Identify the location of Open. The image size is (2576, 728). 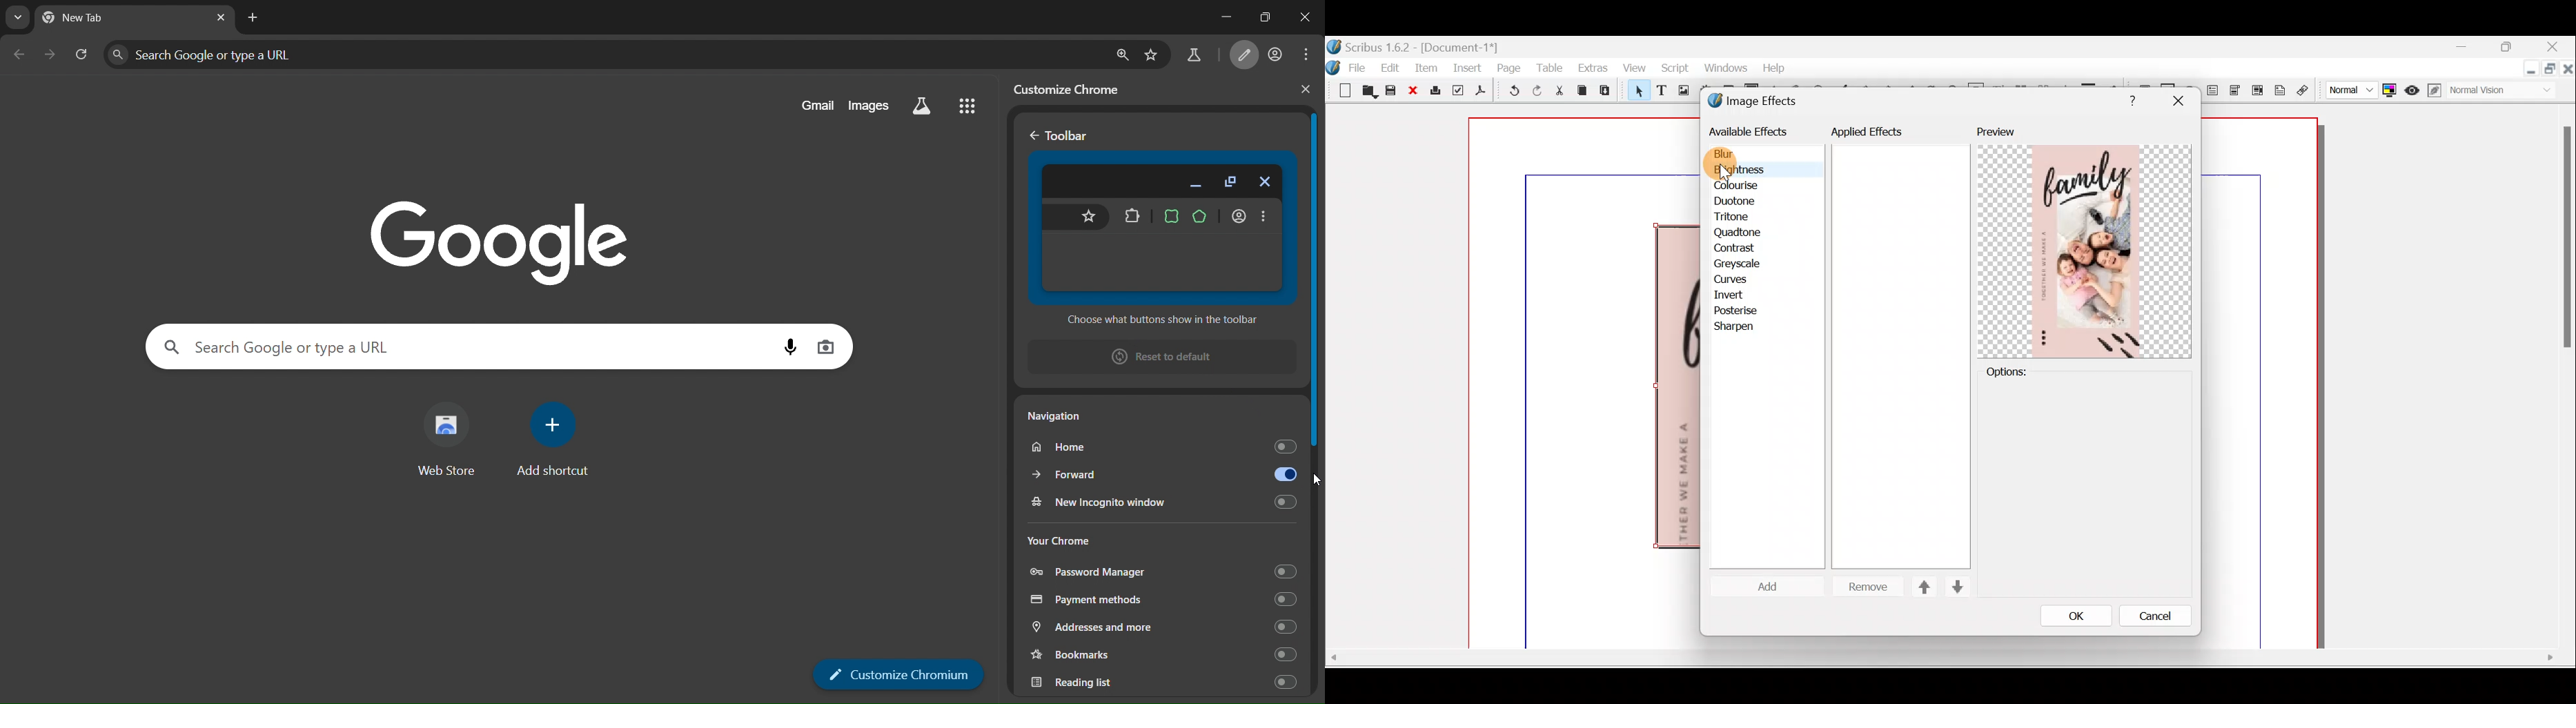
(1369, 93).